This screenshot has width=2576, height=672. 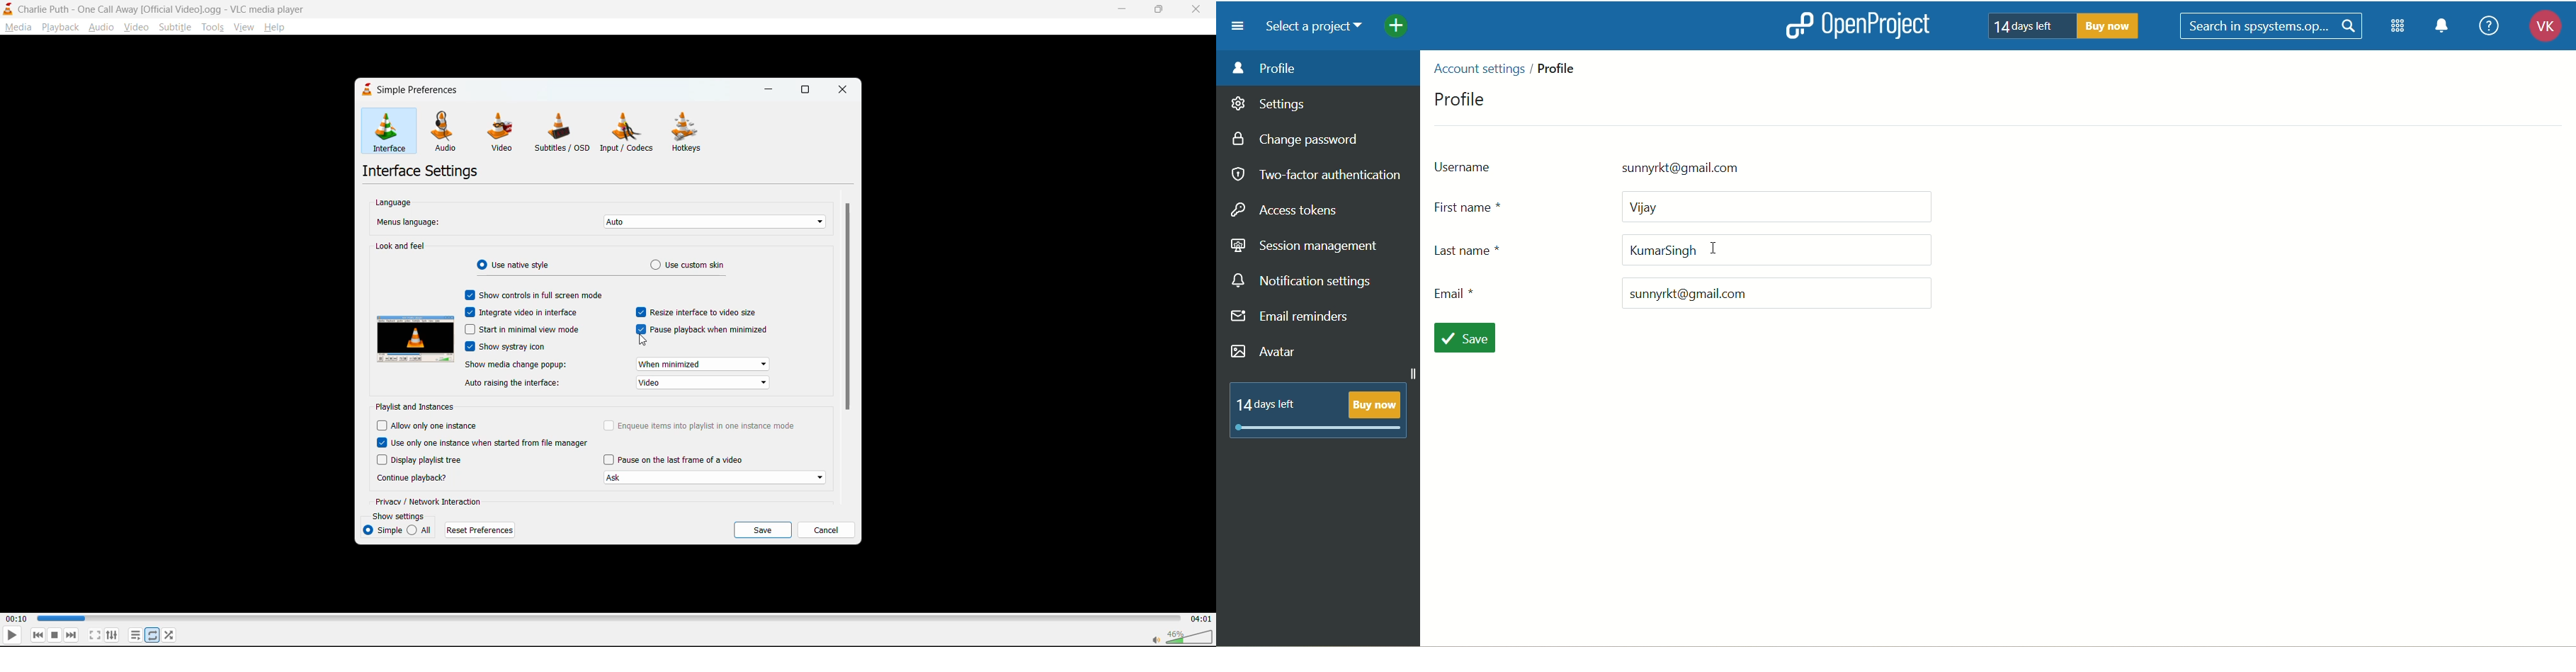 I want to click on Checbox, so click(x=607, y=460).